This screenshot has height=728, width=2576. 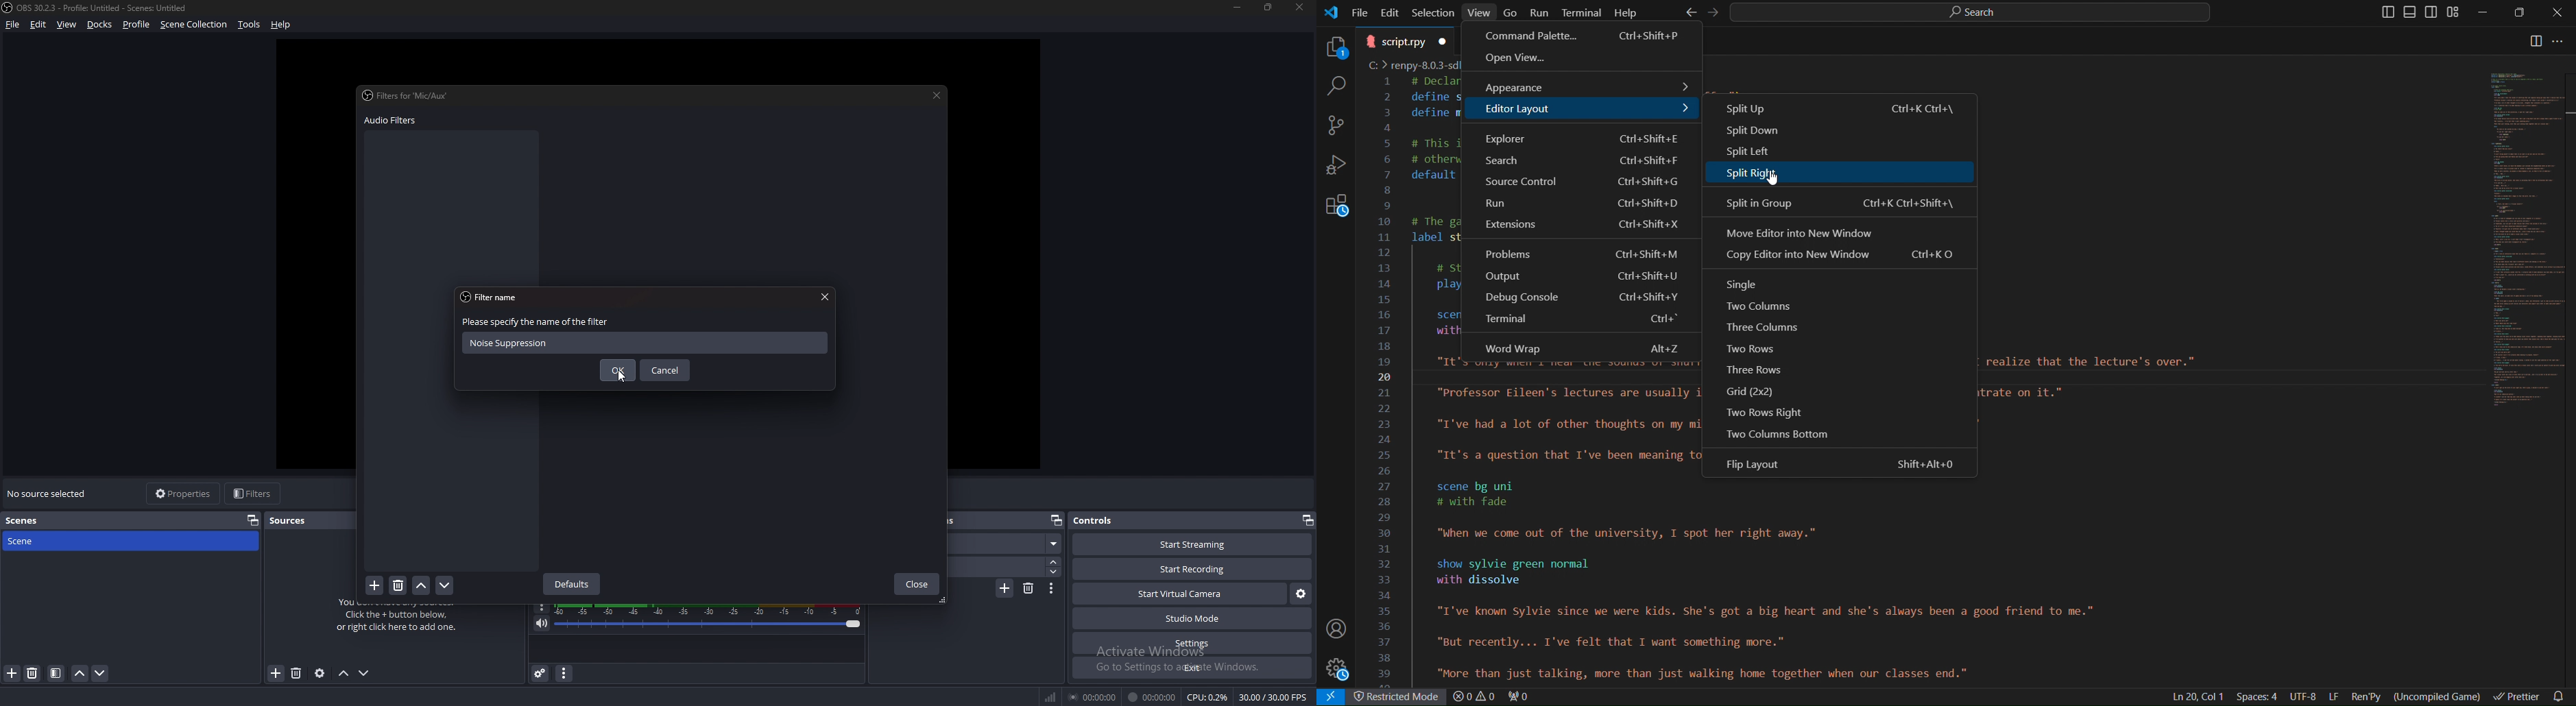 What do you see at coordinates (1192, 545) in the screenshot?
I see `start streaming` at bounding box center [1192, 545].